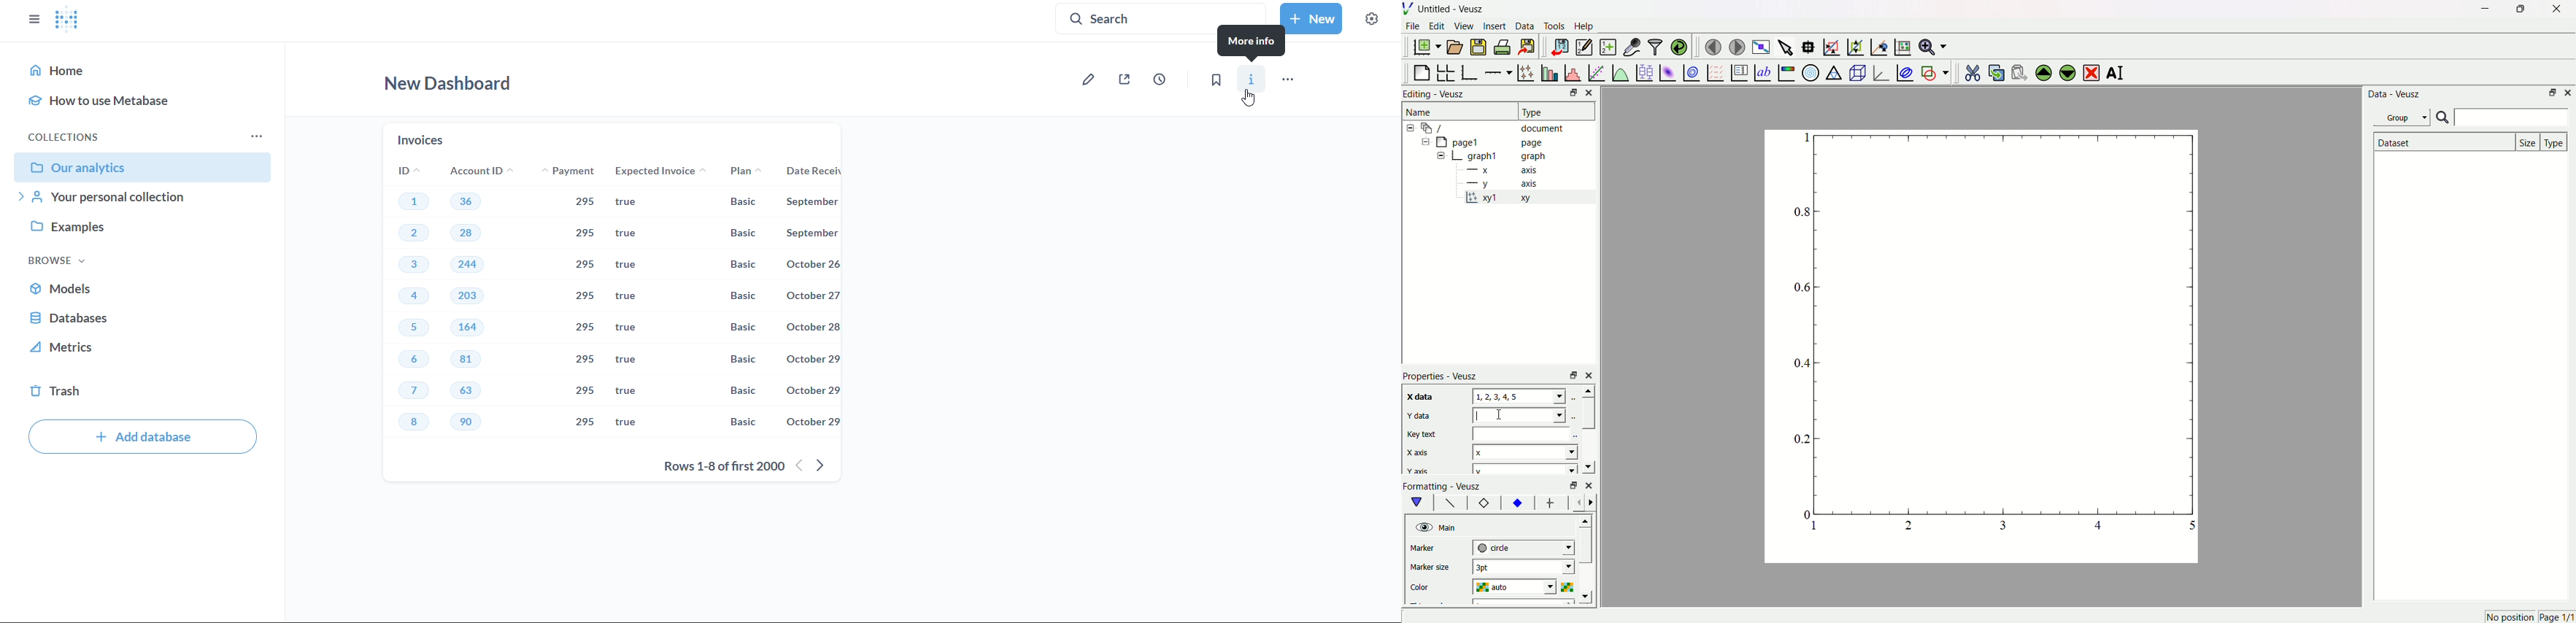  What do you see at coordinates (743, 235) in the screenshot?
I see `basic` at bounding box center [743, 235].